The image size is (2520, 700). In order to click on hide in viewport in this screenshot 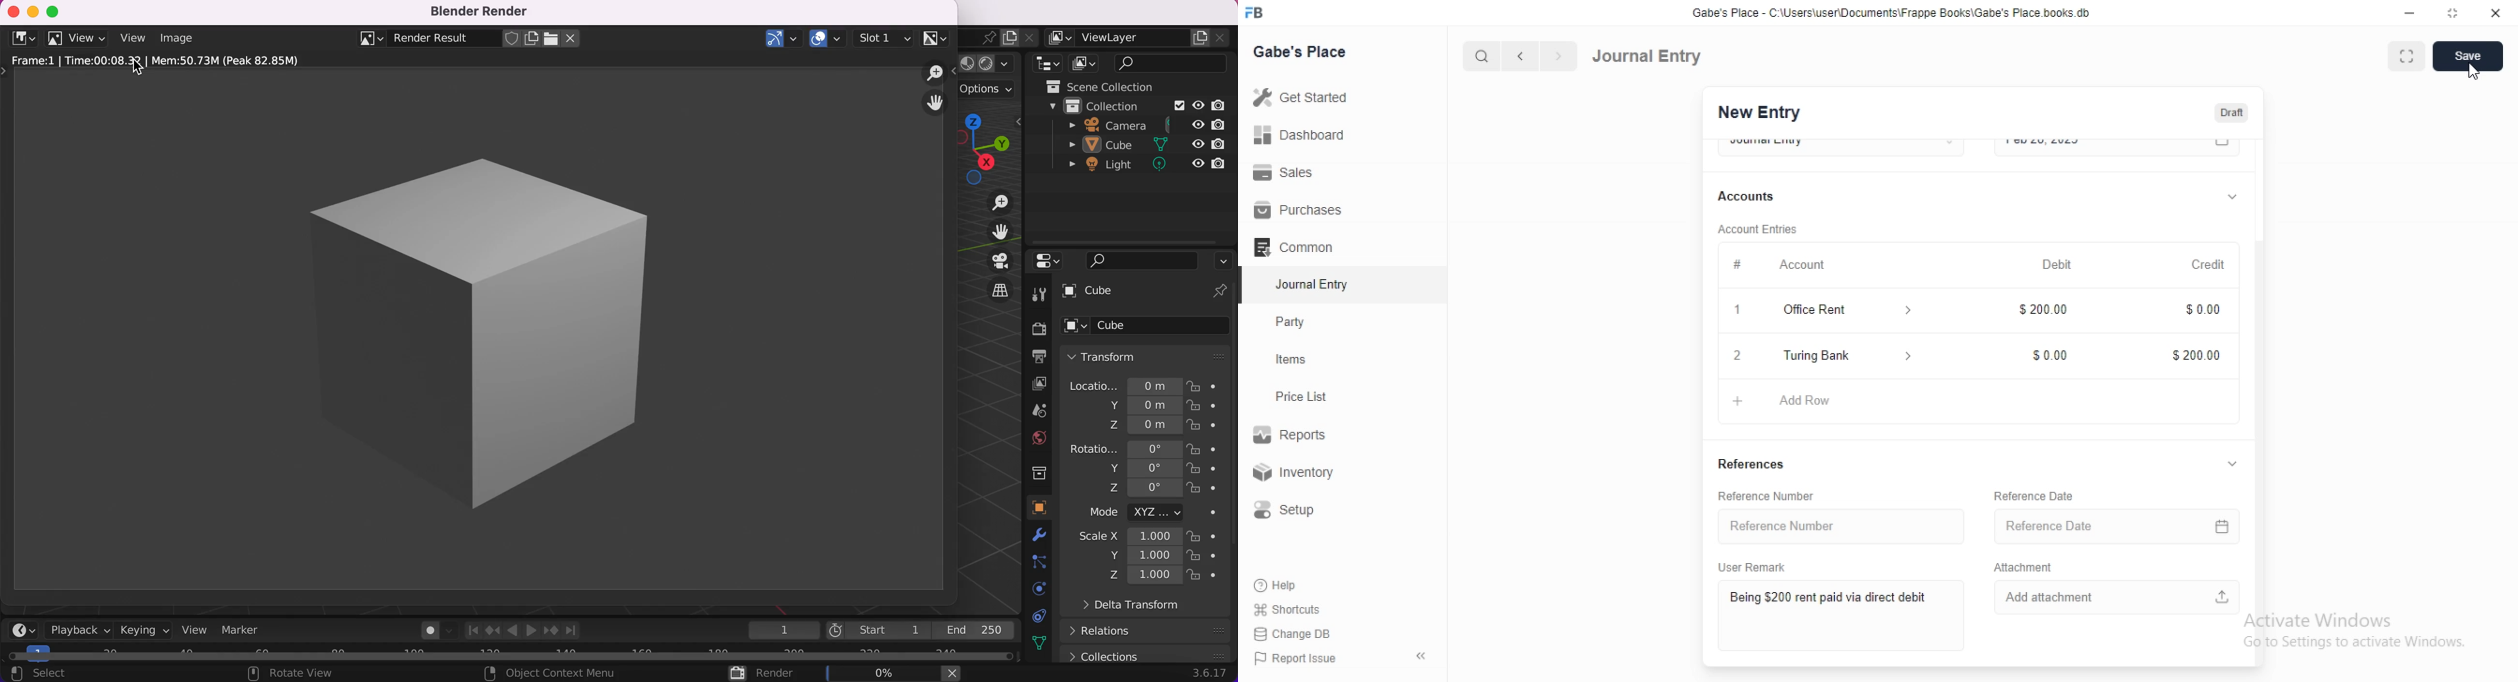, I will do `click(1198, 161)`.